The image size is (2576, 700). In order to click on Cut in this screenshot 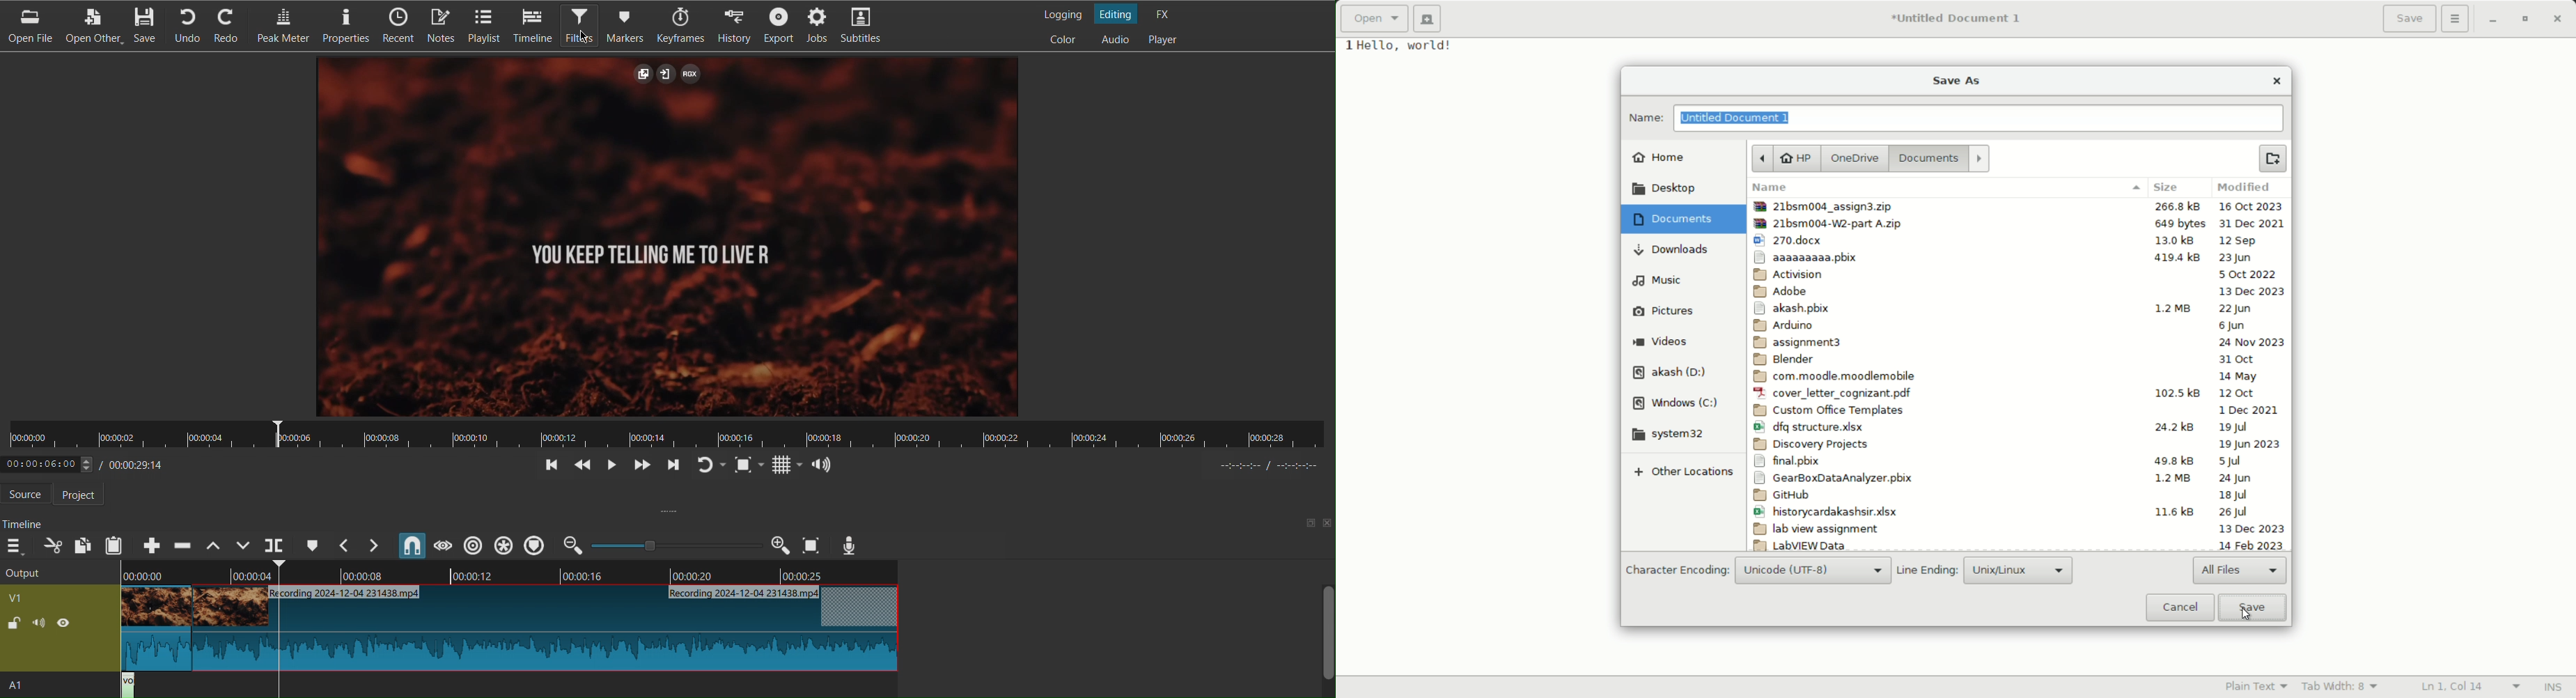, I will do `click(53, 545)`.